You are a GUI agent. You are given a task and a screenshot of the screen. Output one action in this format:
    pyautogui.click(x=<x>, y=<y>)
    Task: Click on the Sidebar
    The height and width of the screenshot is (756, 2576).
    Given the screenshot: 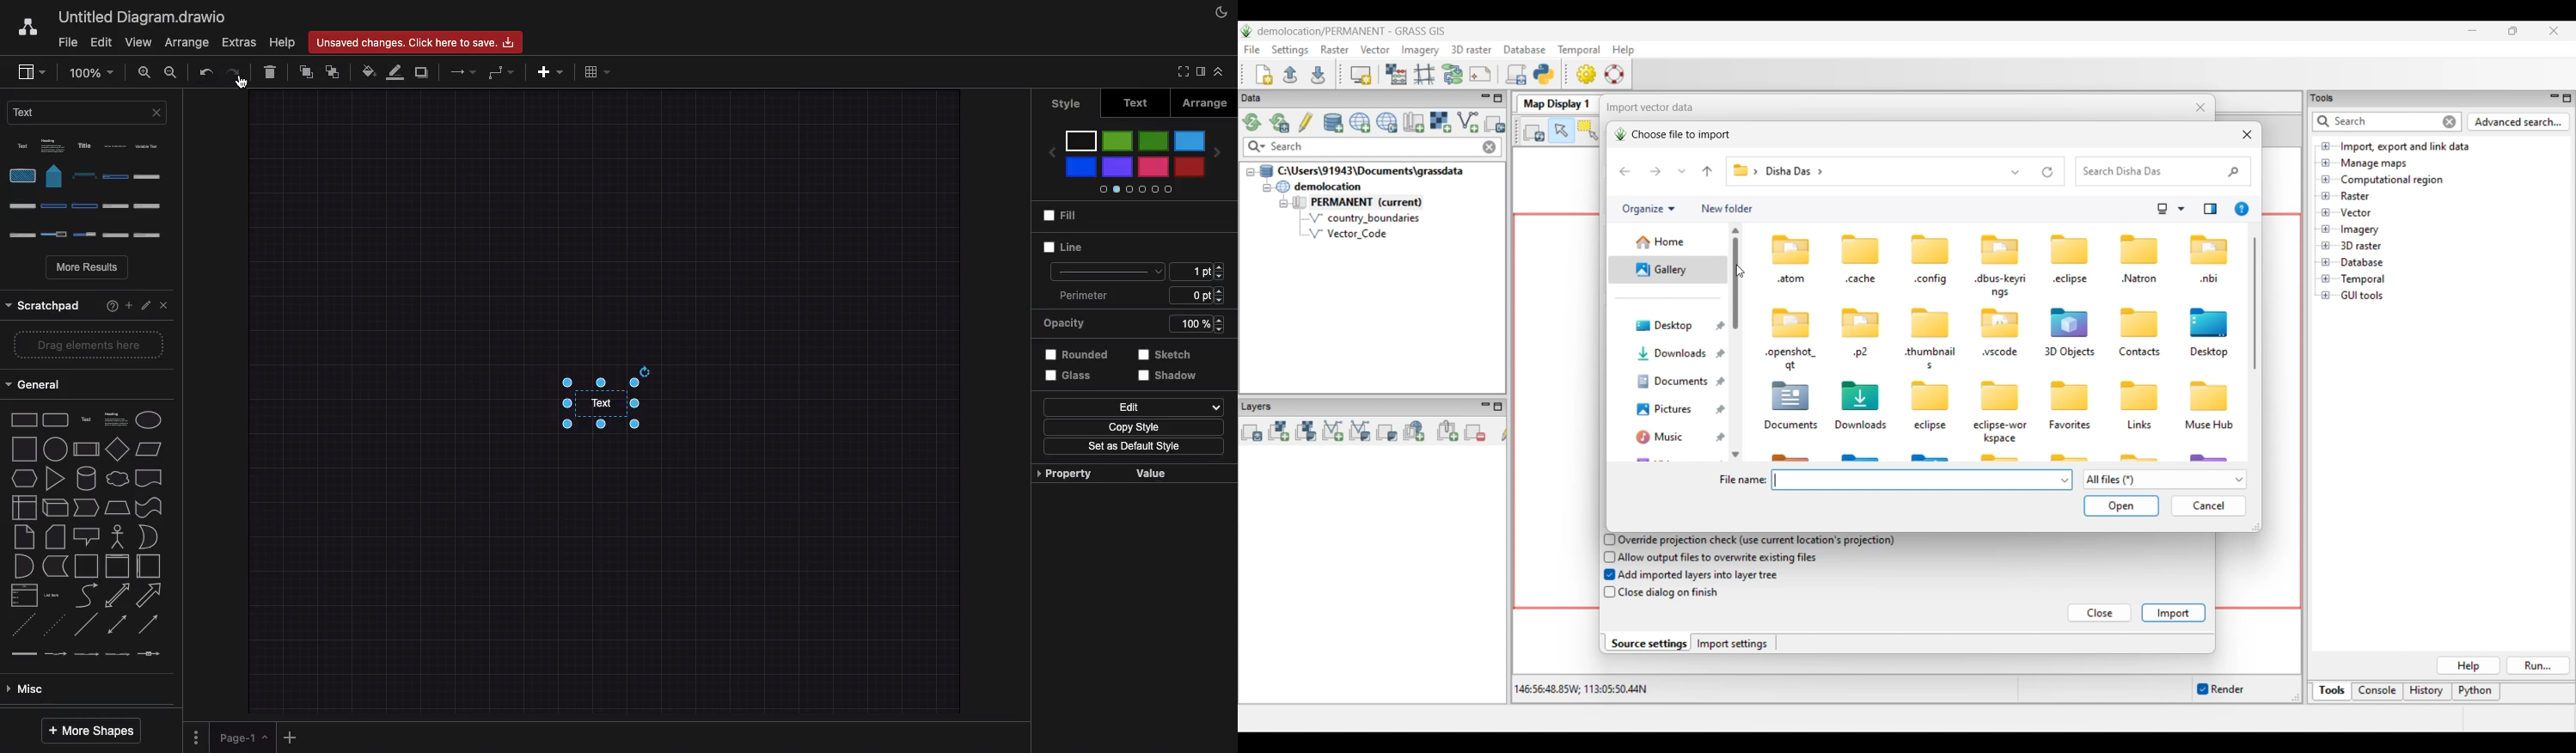 What is the action you would take?
    pyautogui.click(x=1199, y=72)
    